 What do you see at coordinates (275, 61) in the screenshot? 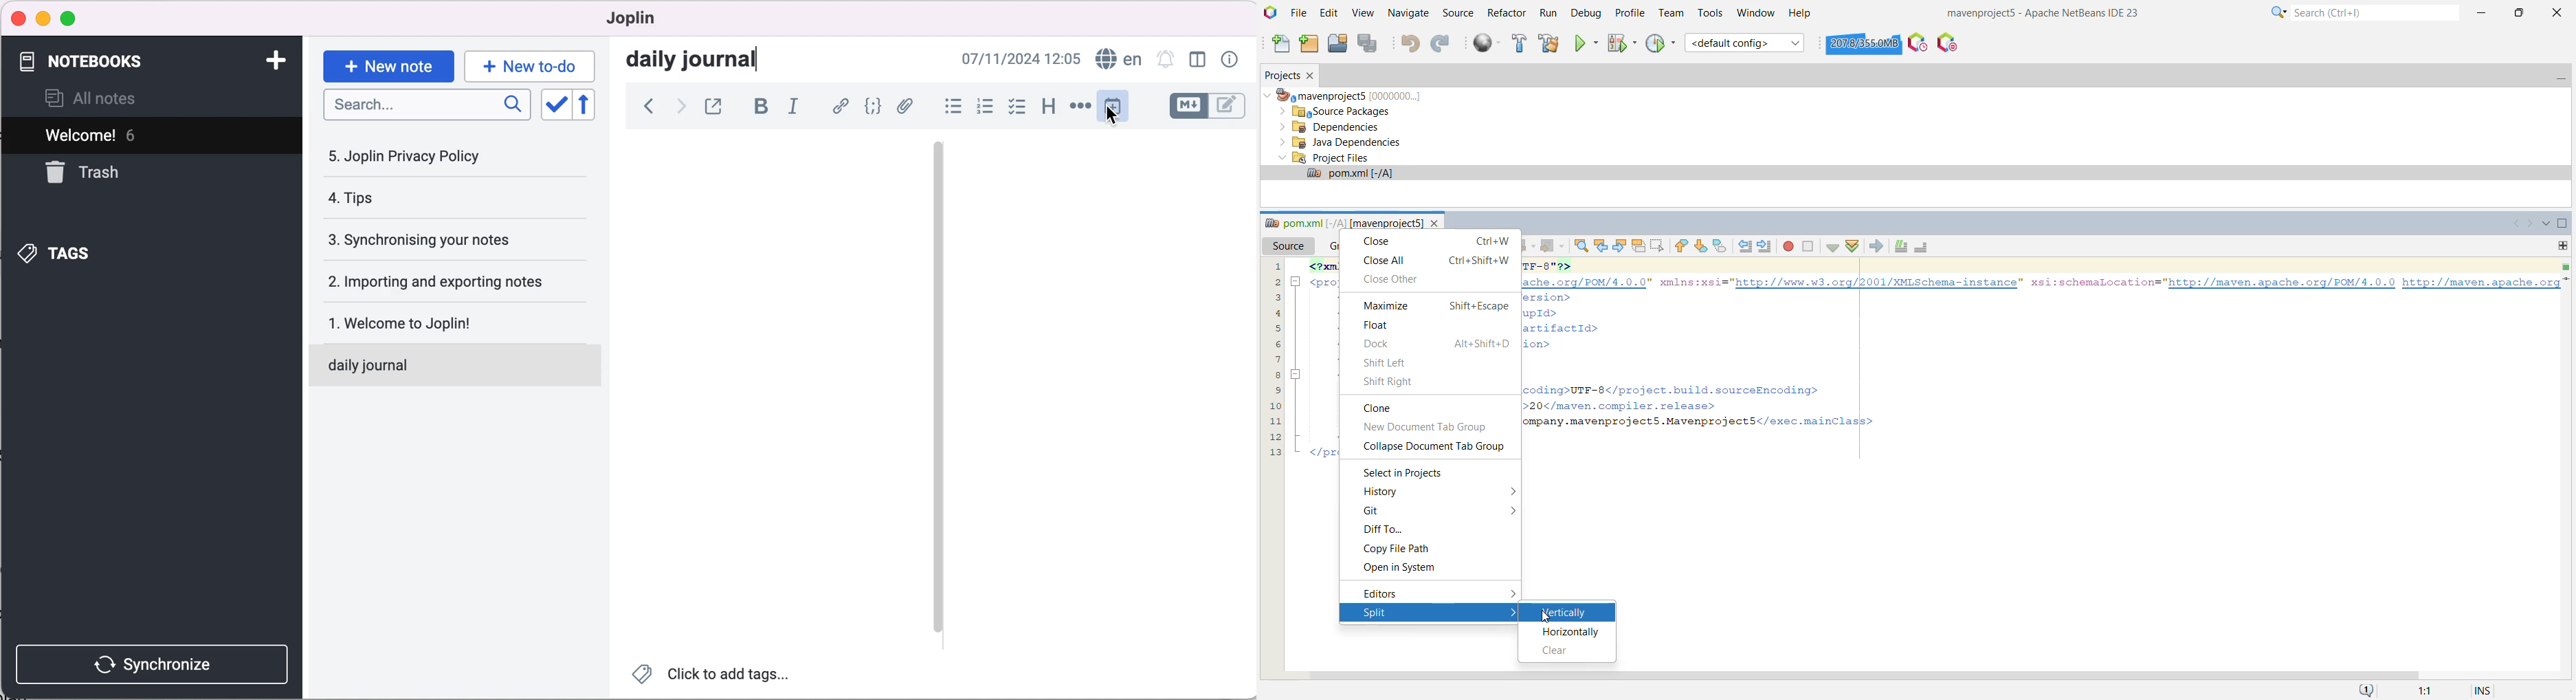
I see `add notebook` at bounding box center [275, 61].